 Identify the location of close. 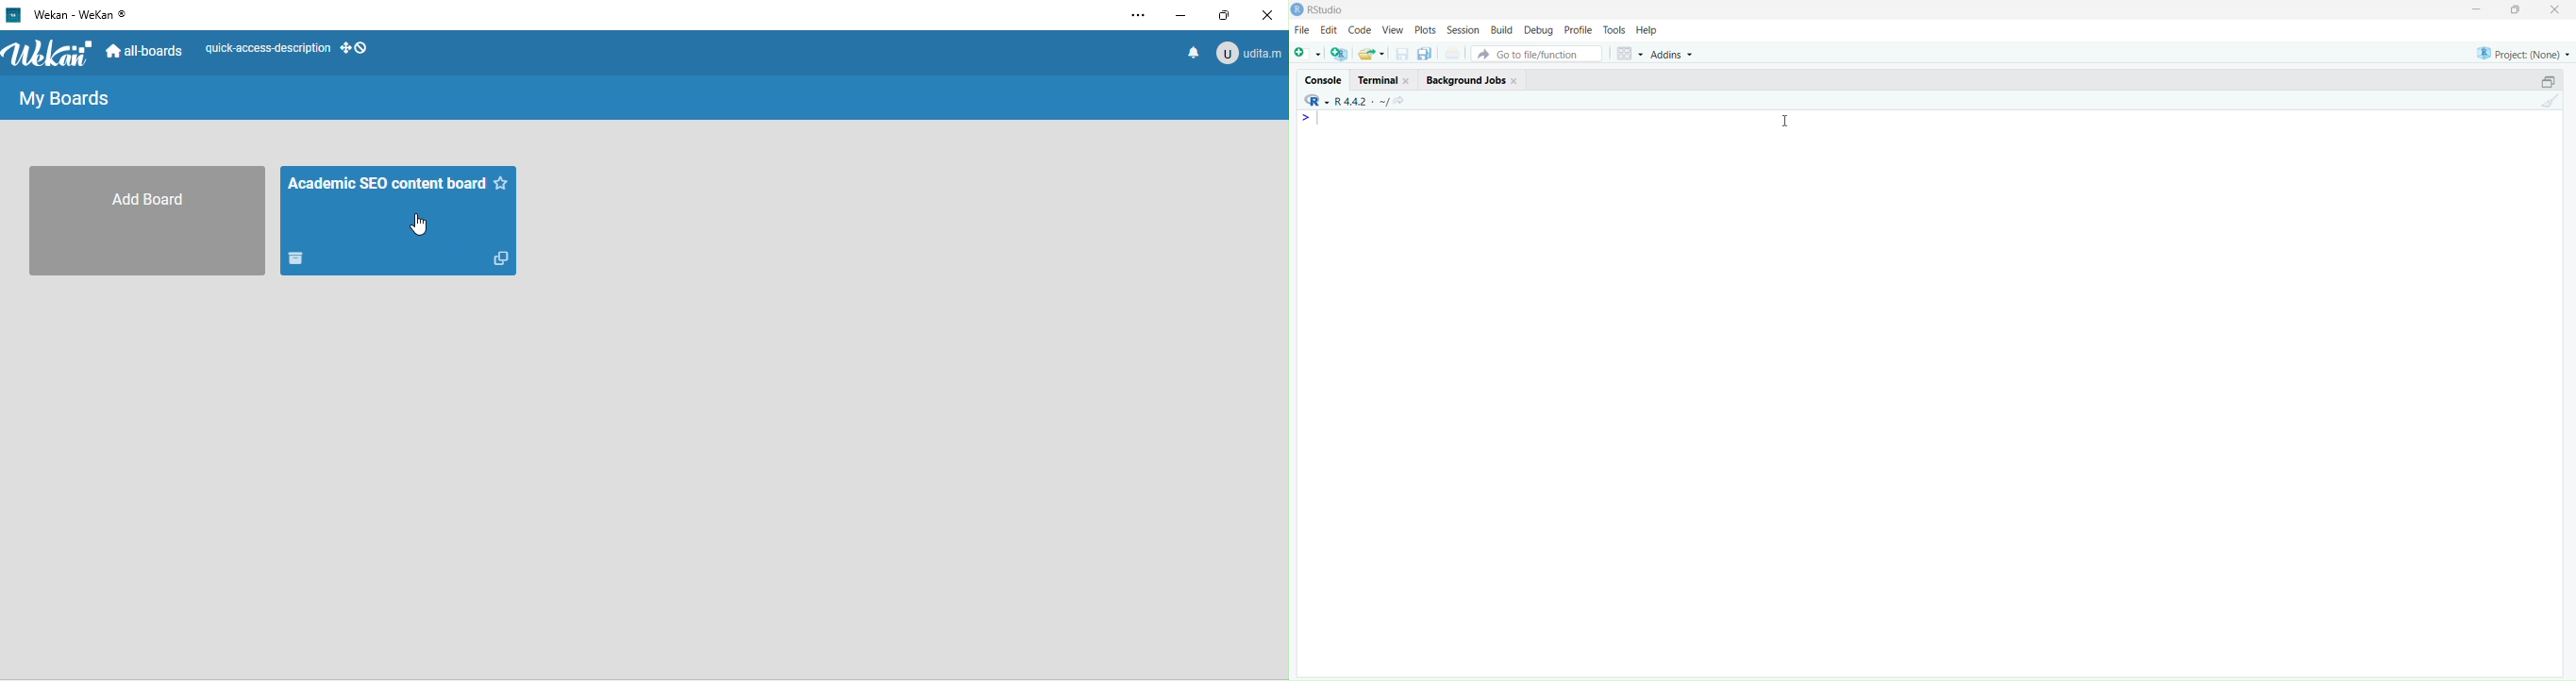
(2556, 9).